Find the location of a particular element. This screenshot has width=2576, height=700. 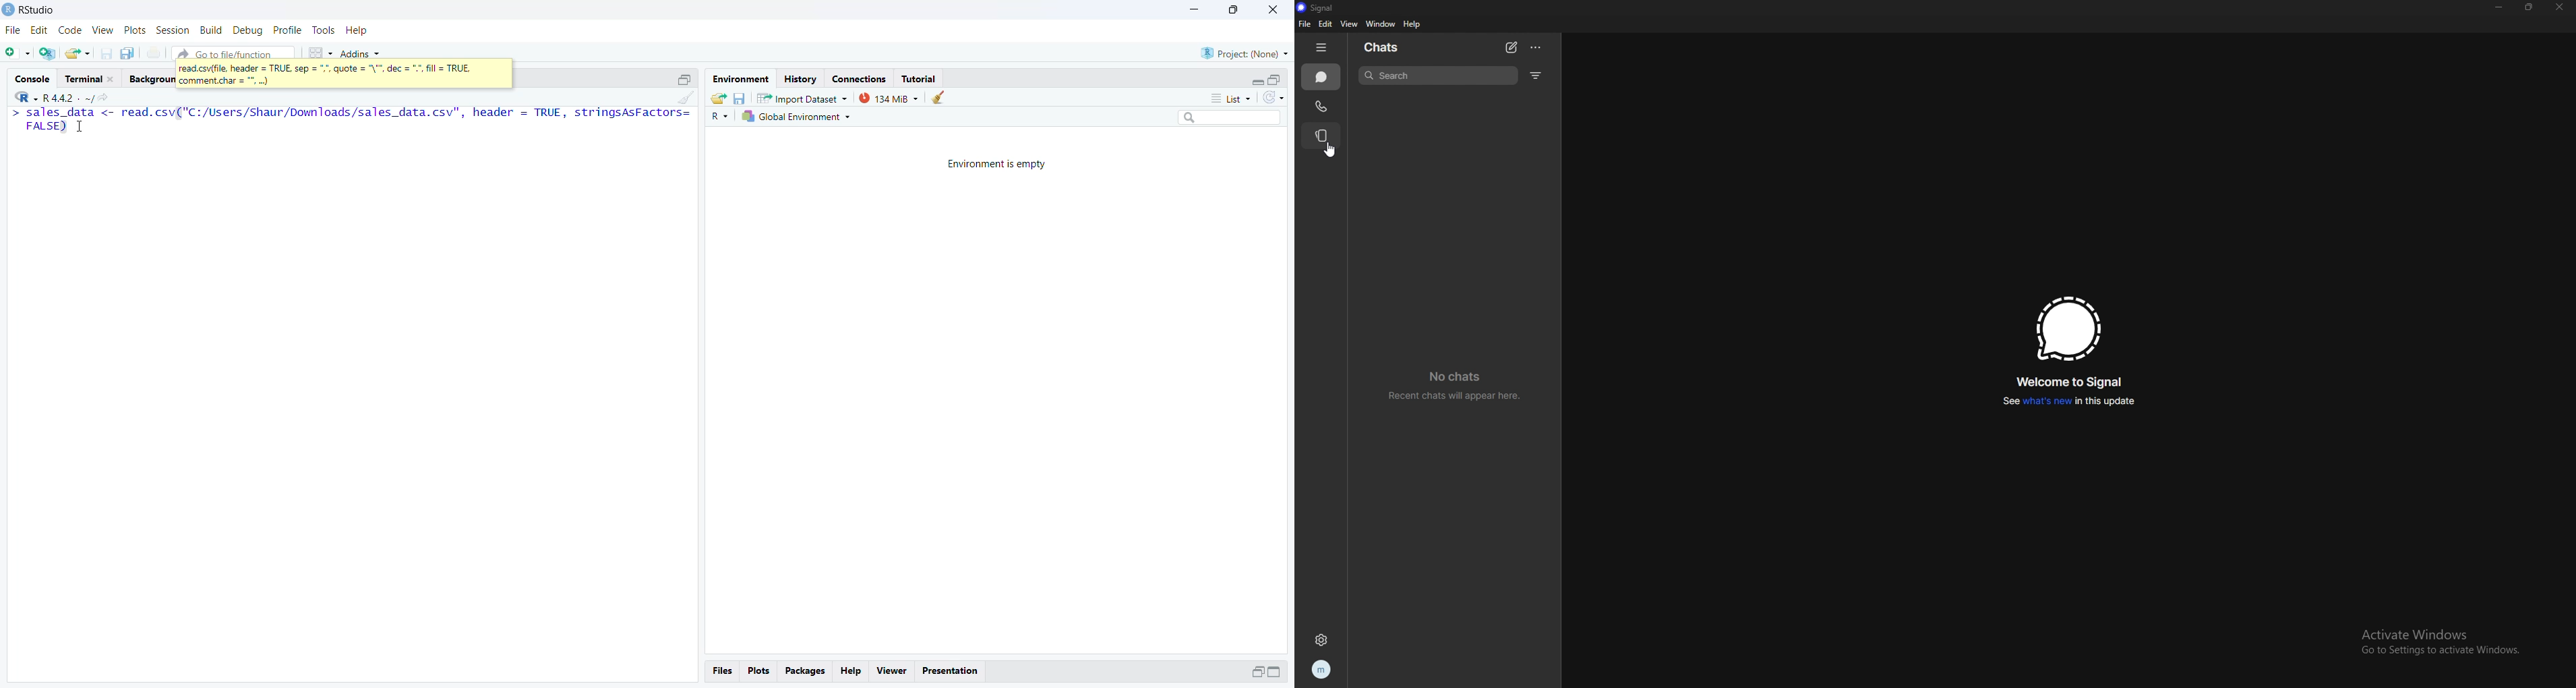

Maximize is located at coordinates (1275, 80).